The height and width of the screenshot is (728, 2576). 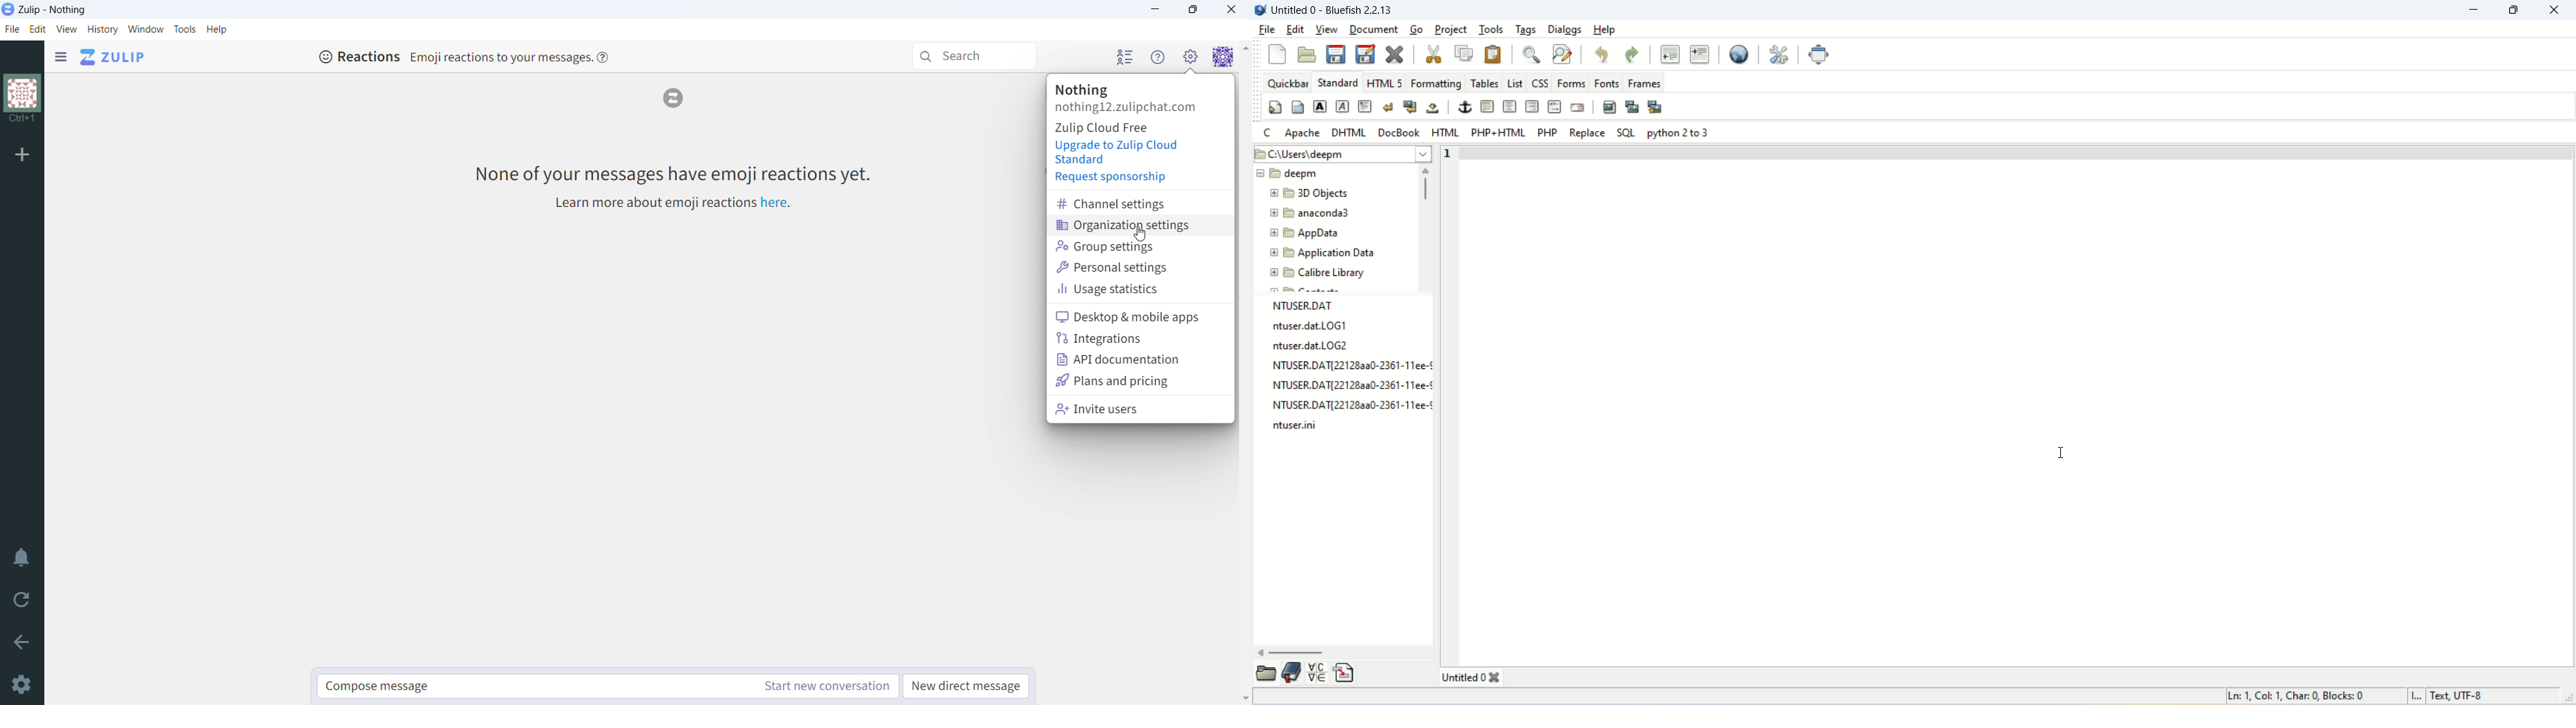 I want to click on horizontal scroll bar, so click(x=1293, y=652).